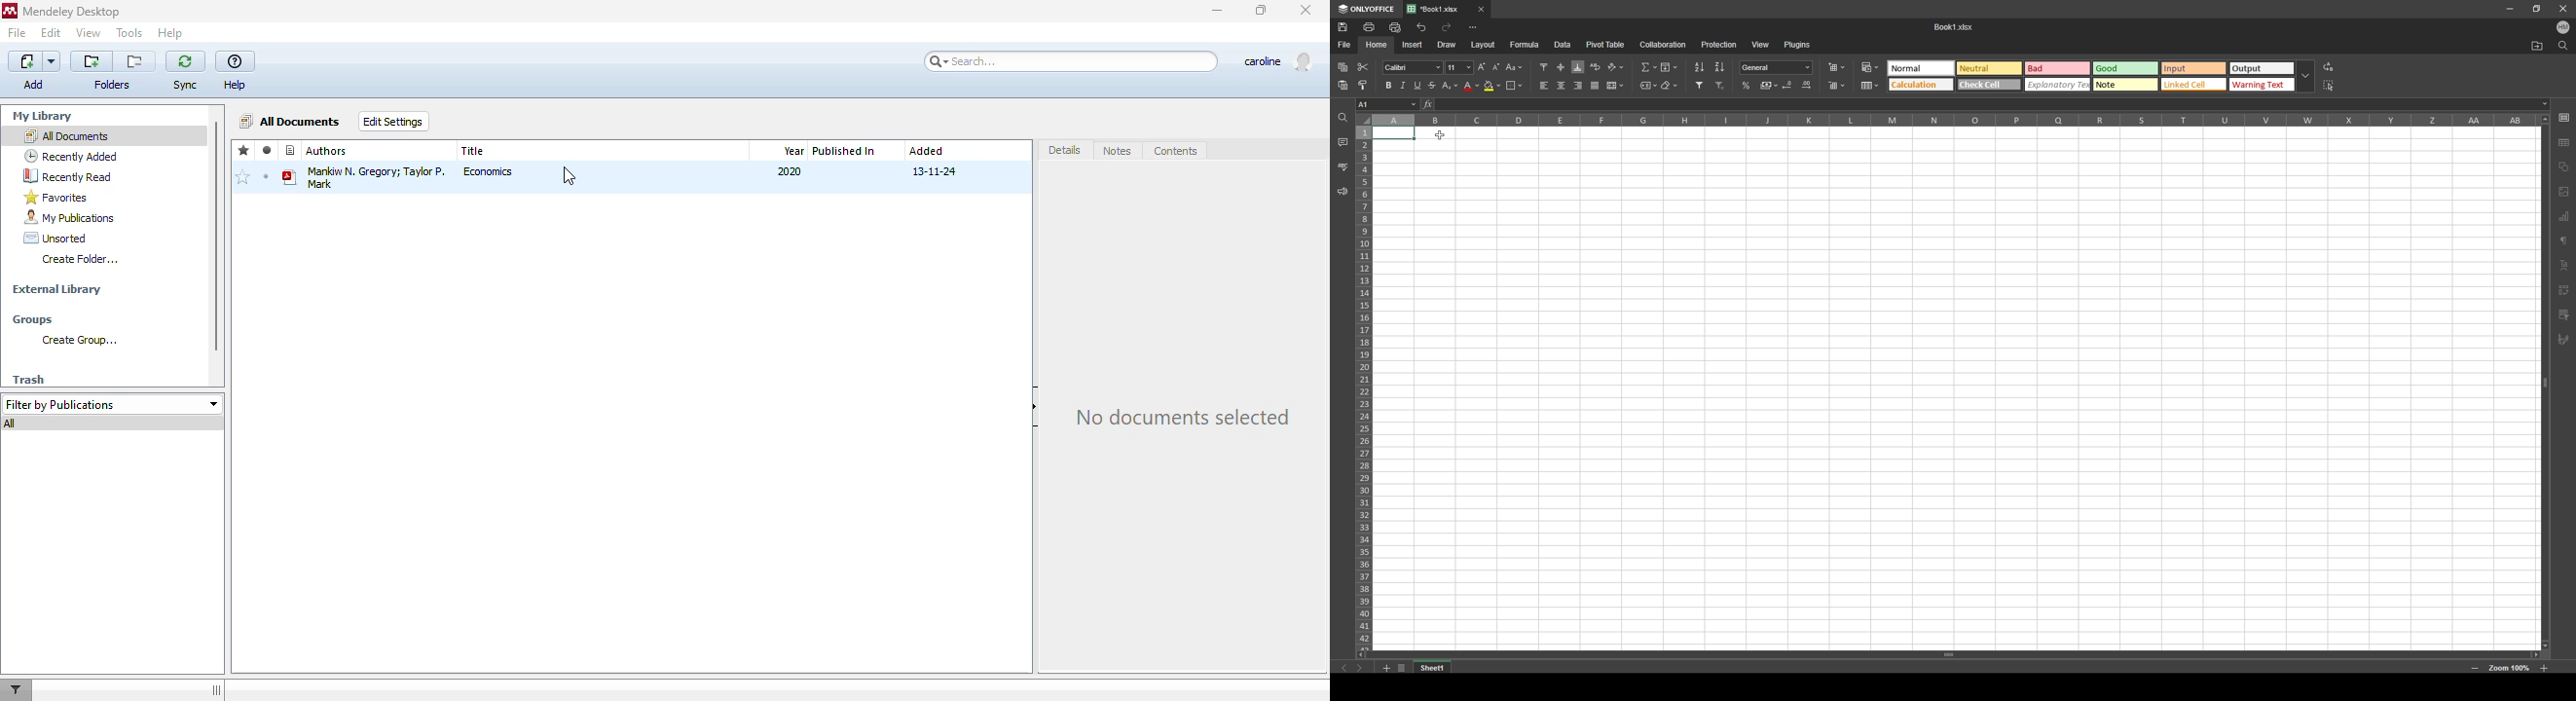 The width and height of the screenshot is (2576, 728). I want to click on Neutral, so click(1919, 68).